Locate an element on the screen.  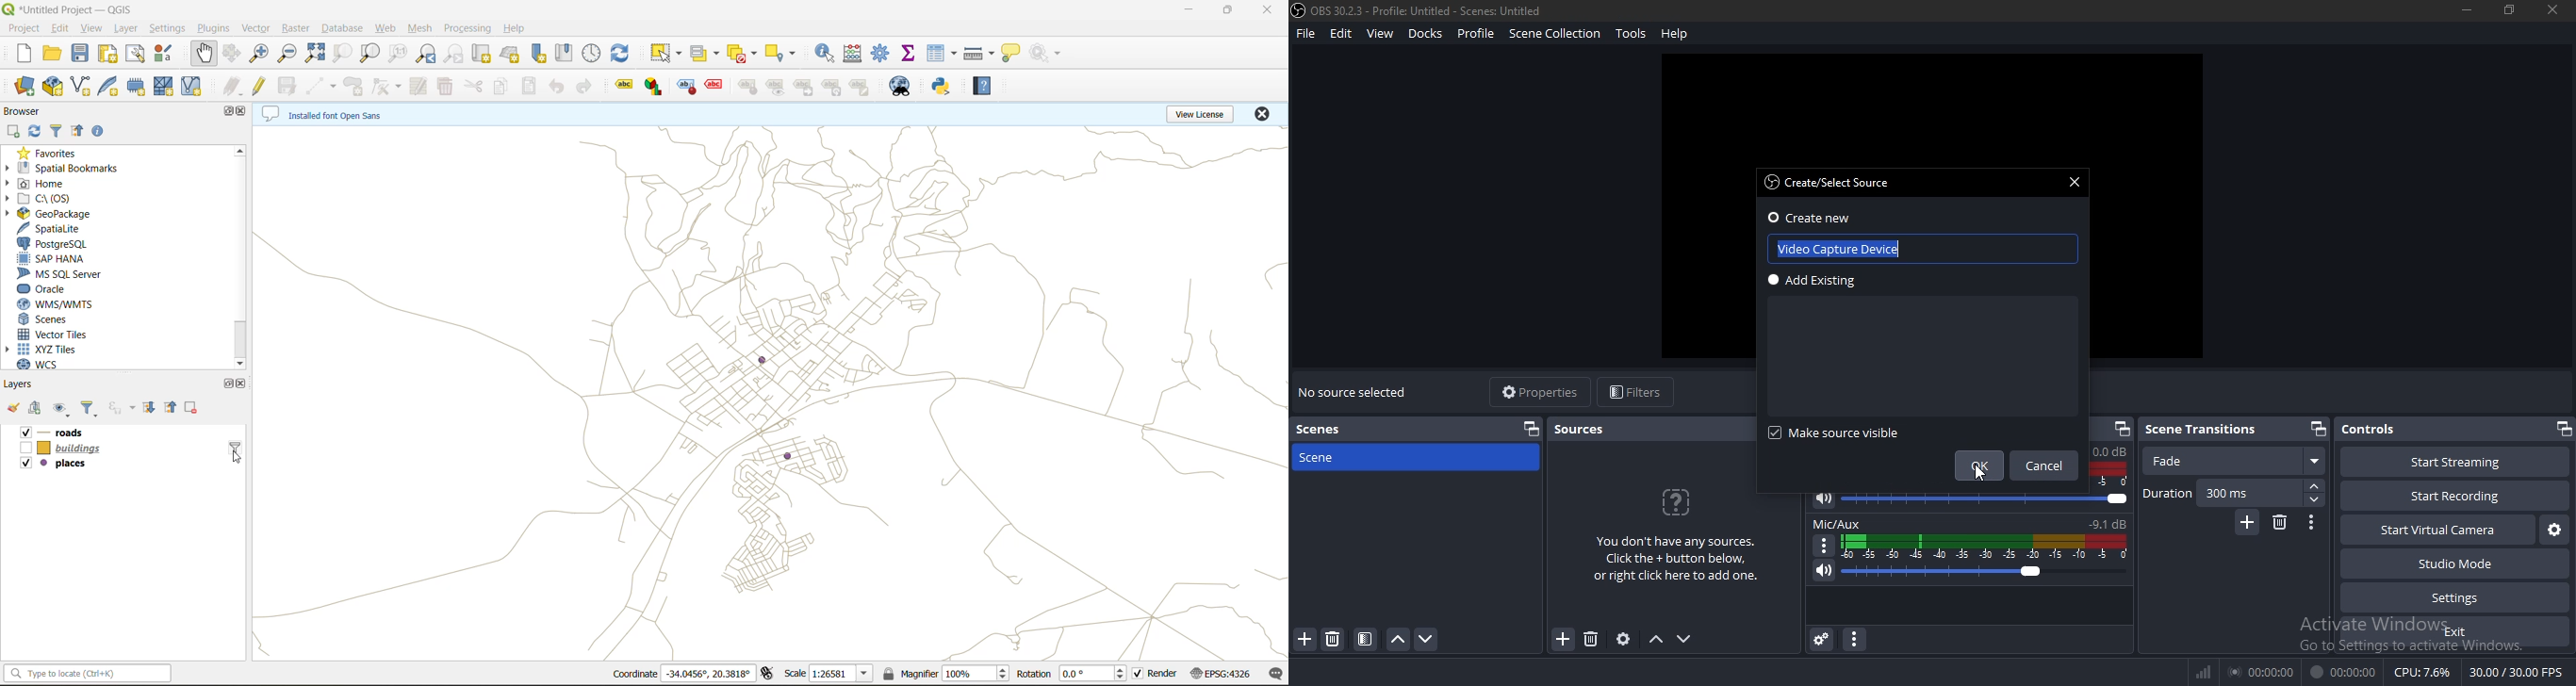
view is located at coordinates (91, 28).